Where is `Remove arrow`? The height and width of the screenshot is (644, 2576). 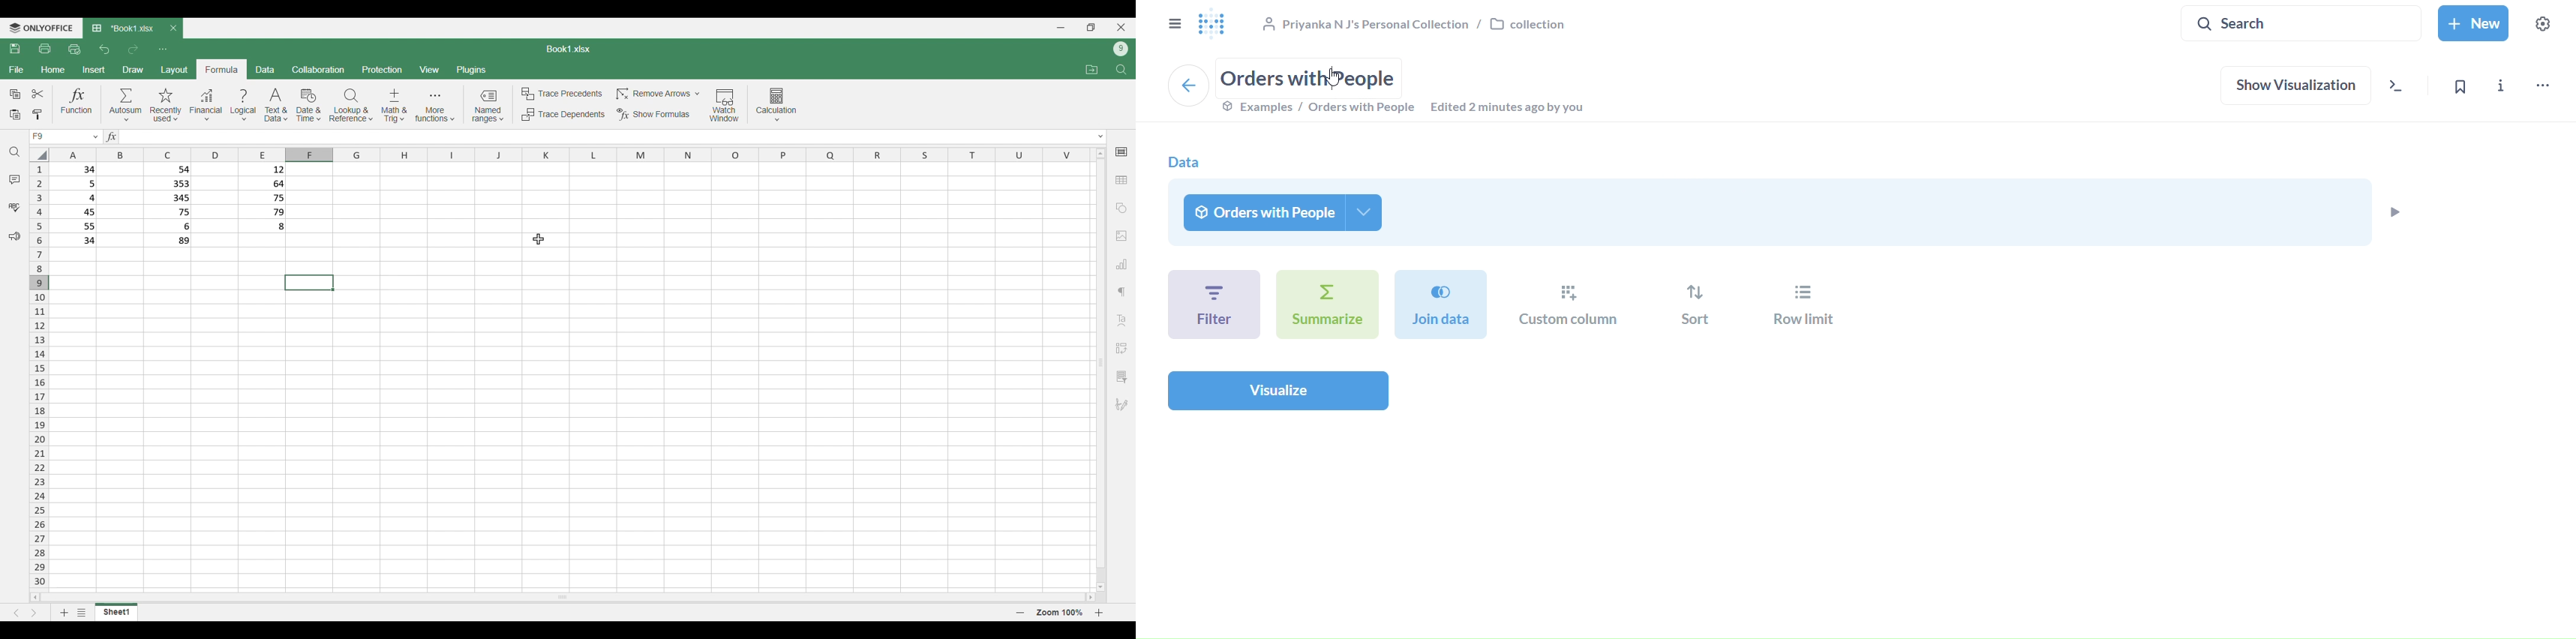
Remove arrow is located at coordinates (657, 94).